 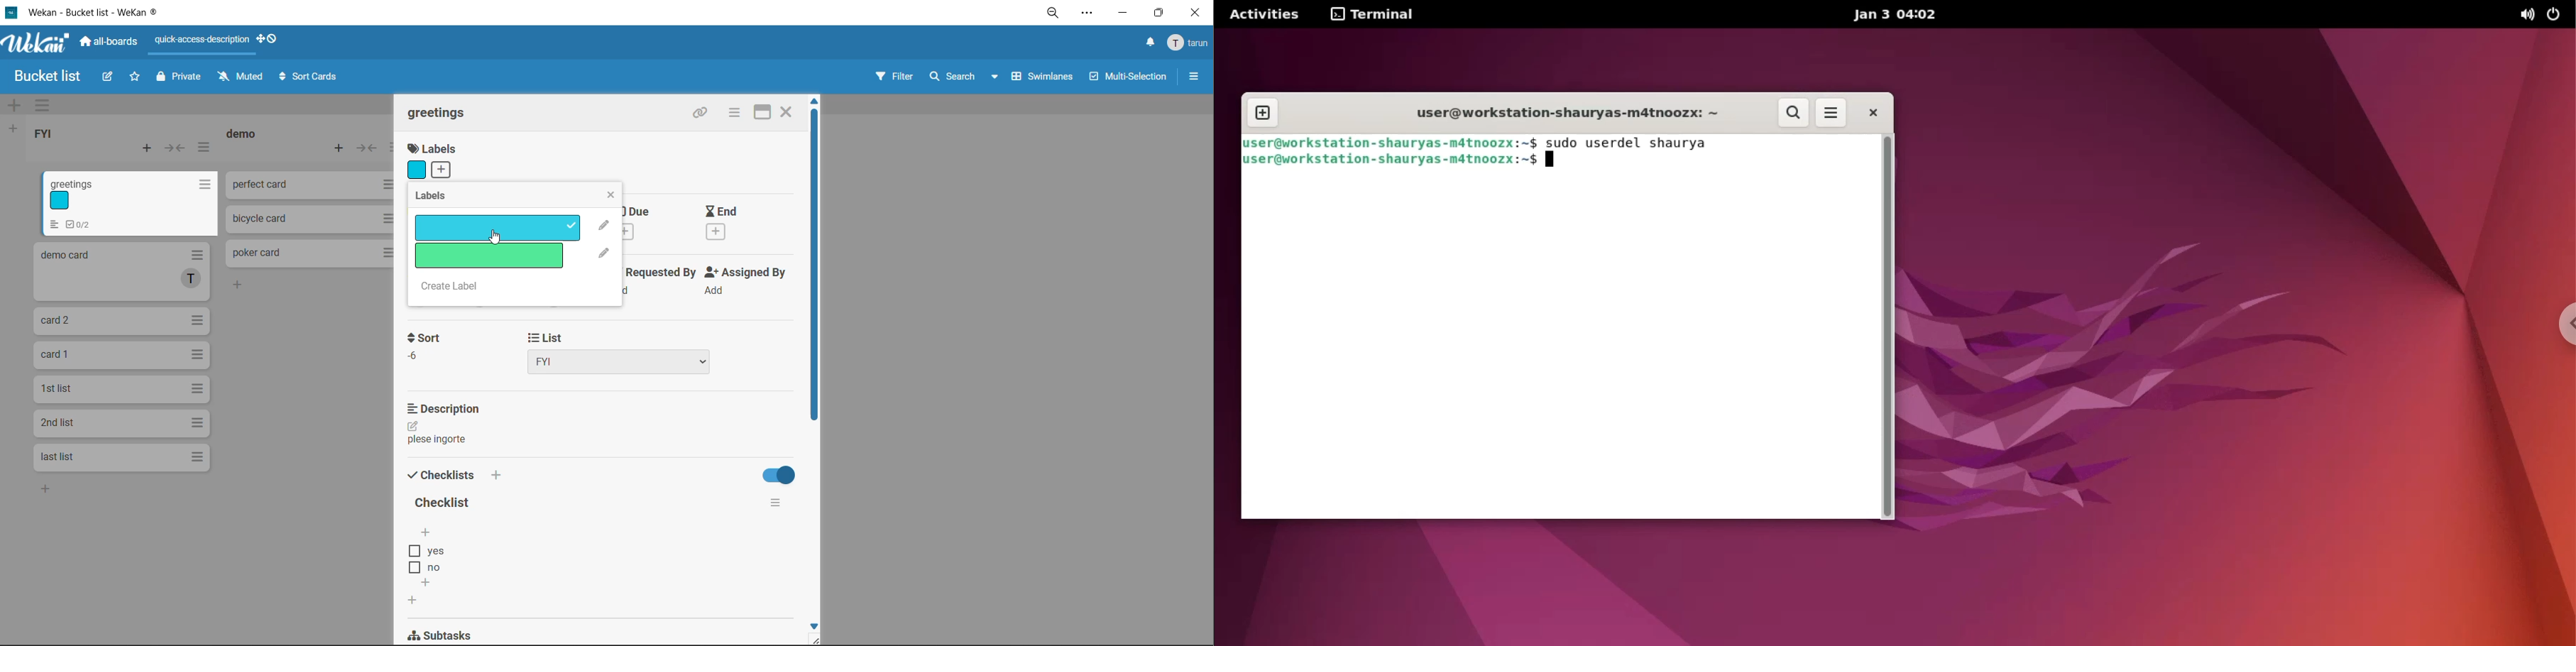 What do you see at coordinates (605, 254) in the screenshot?
I see `edit label` at bounding box center [605, 254].